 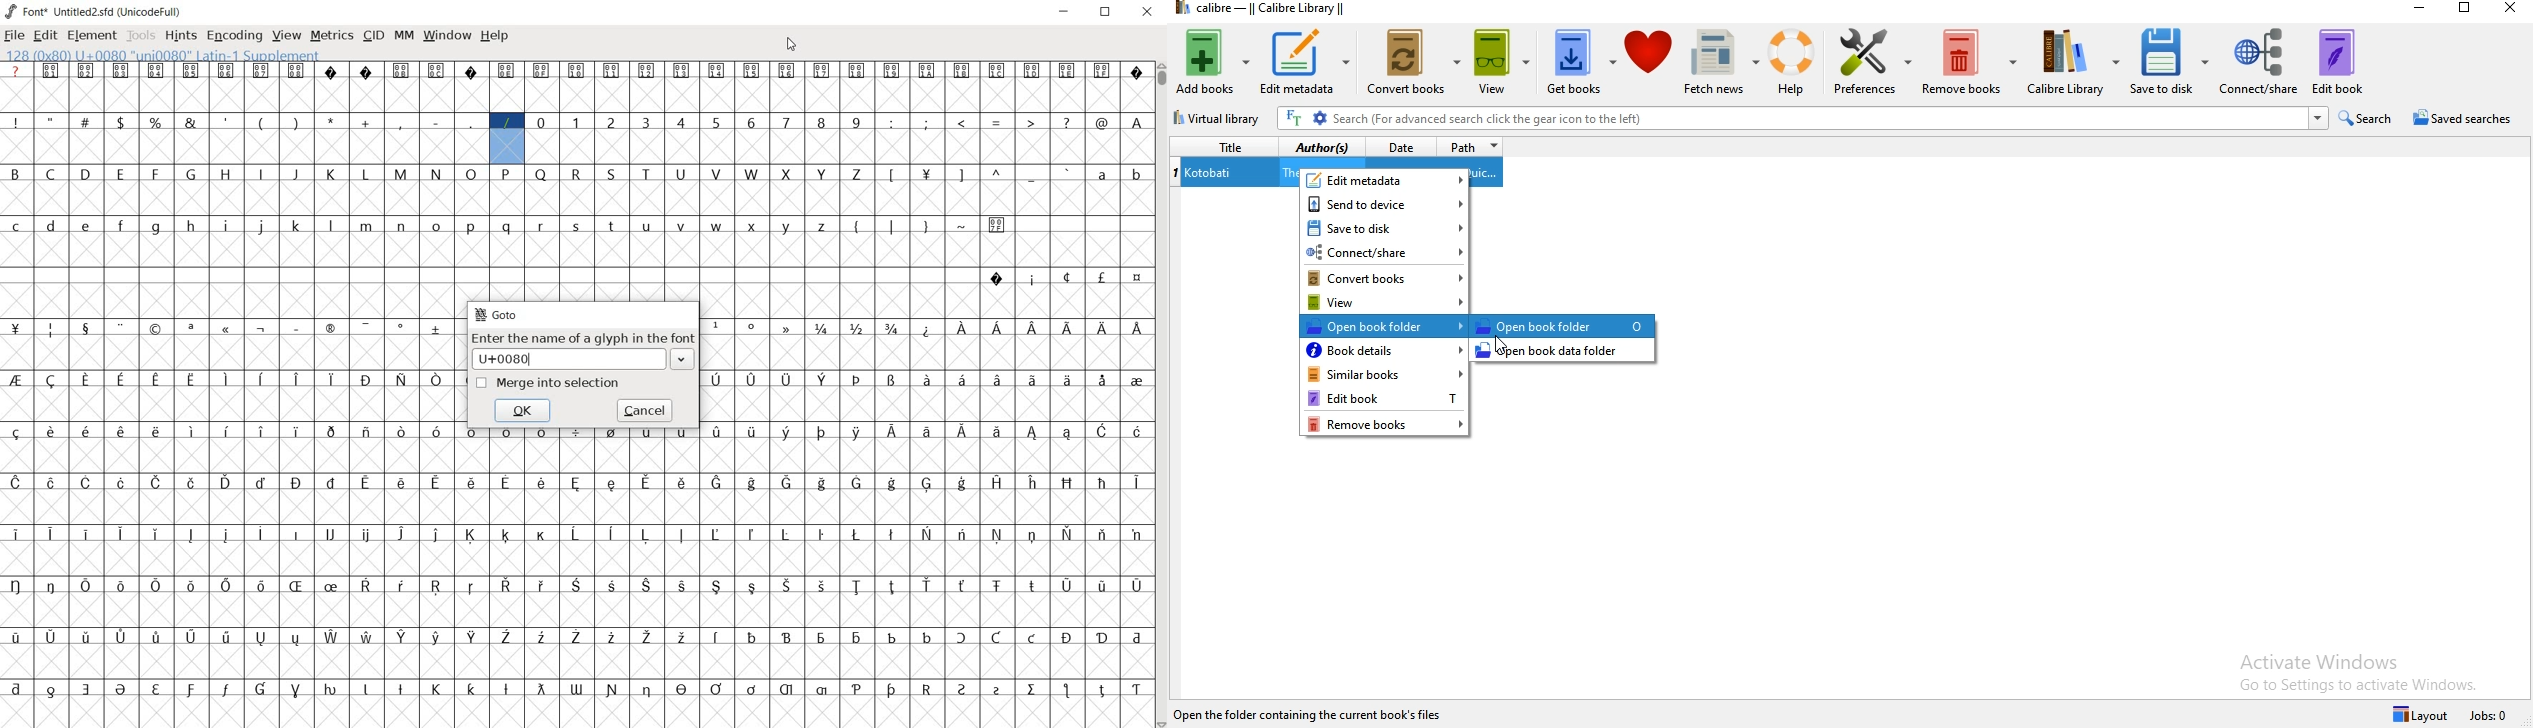 I want to click on glyph, so click(x=717, y=586).